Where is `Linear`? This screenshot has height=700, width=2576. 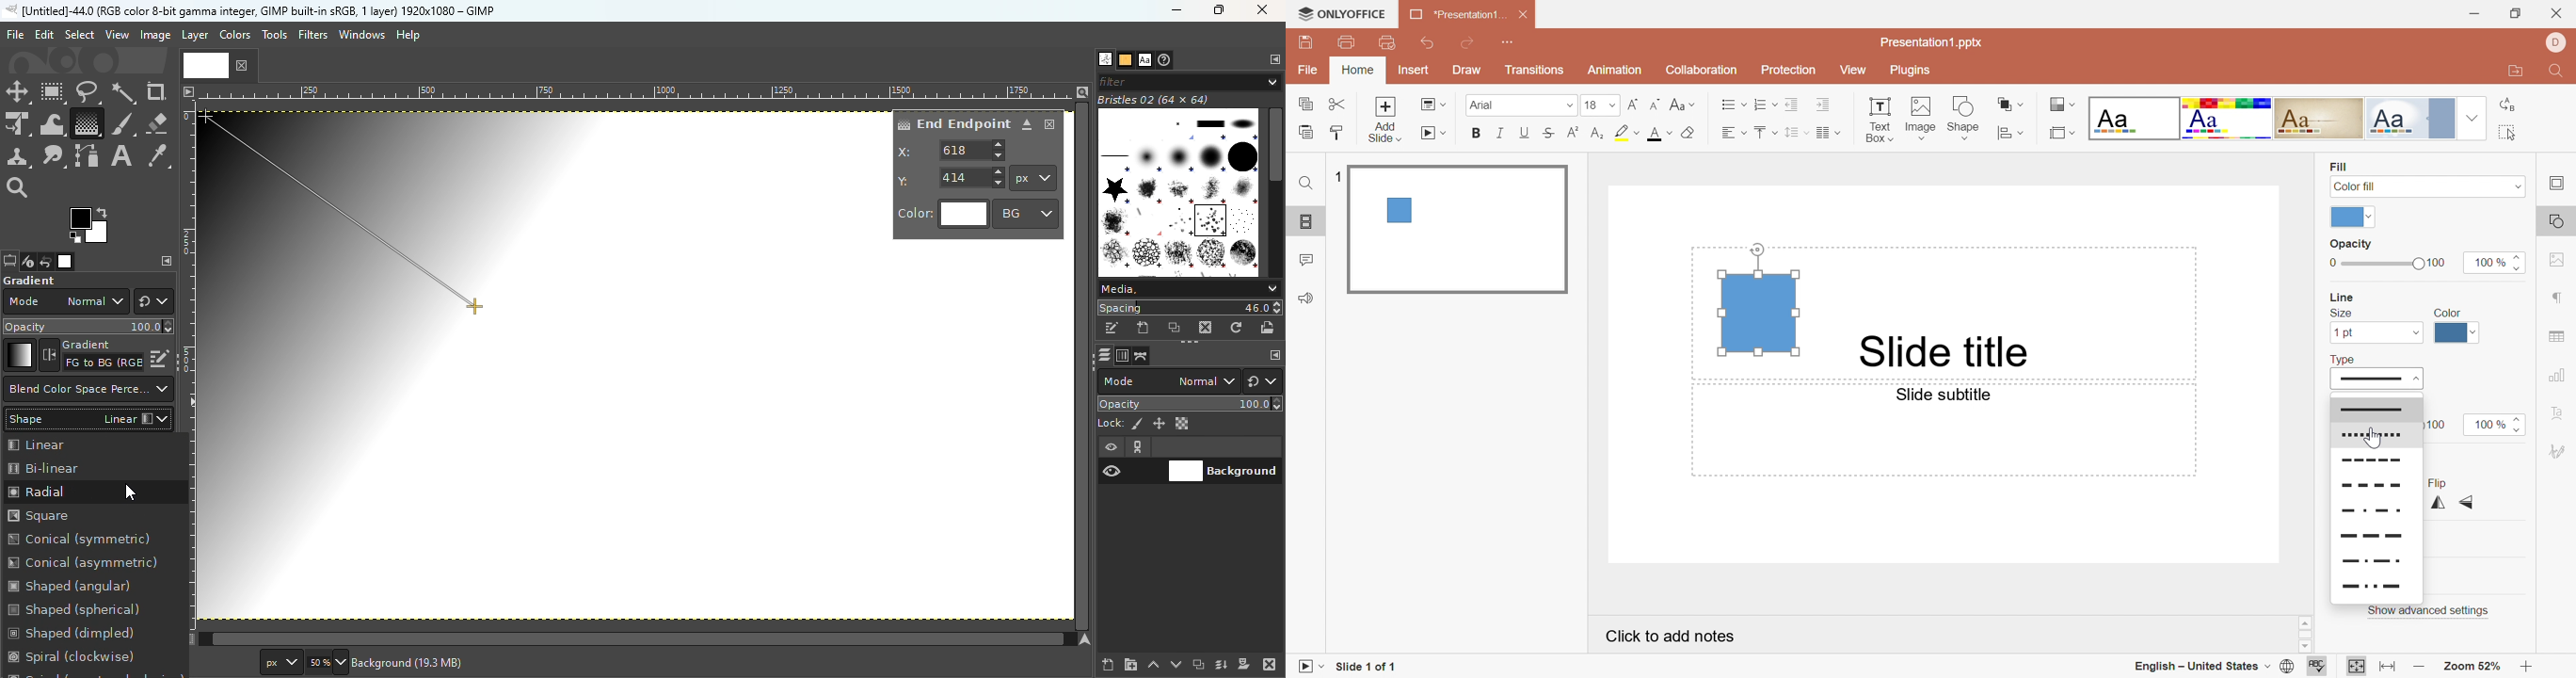 Linear is located at coordinates (75, 444).